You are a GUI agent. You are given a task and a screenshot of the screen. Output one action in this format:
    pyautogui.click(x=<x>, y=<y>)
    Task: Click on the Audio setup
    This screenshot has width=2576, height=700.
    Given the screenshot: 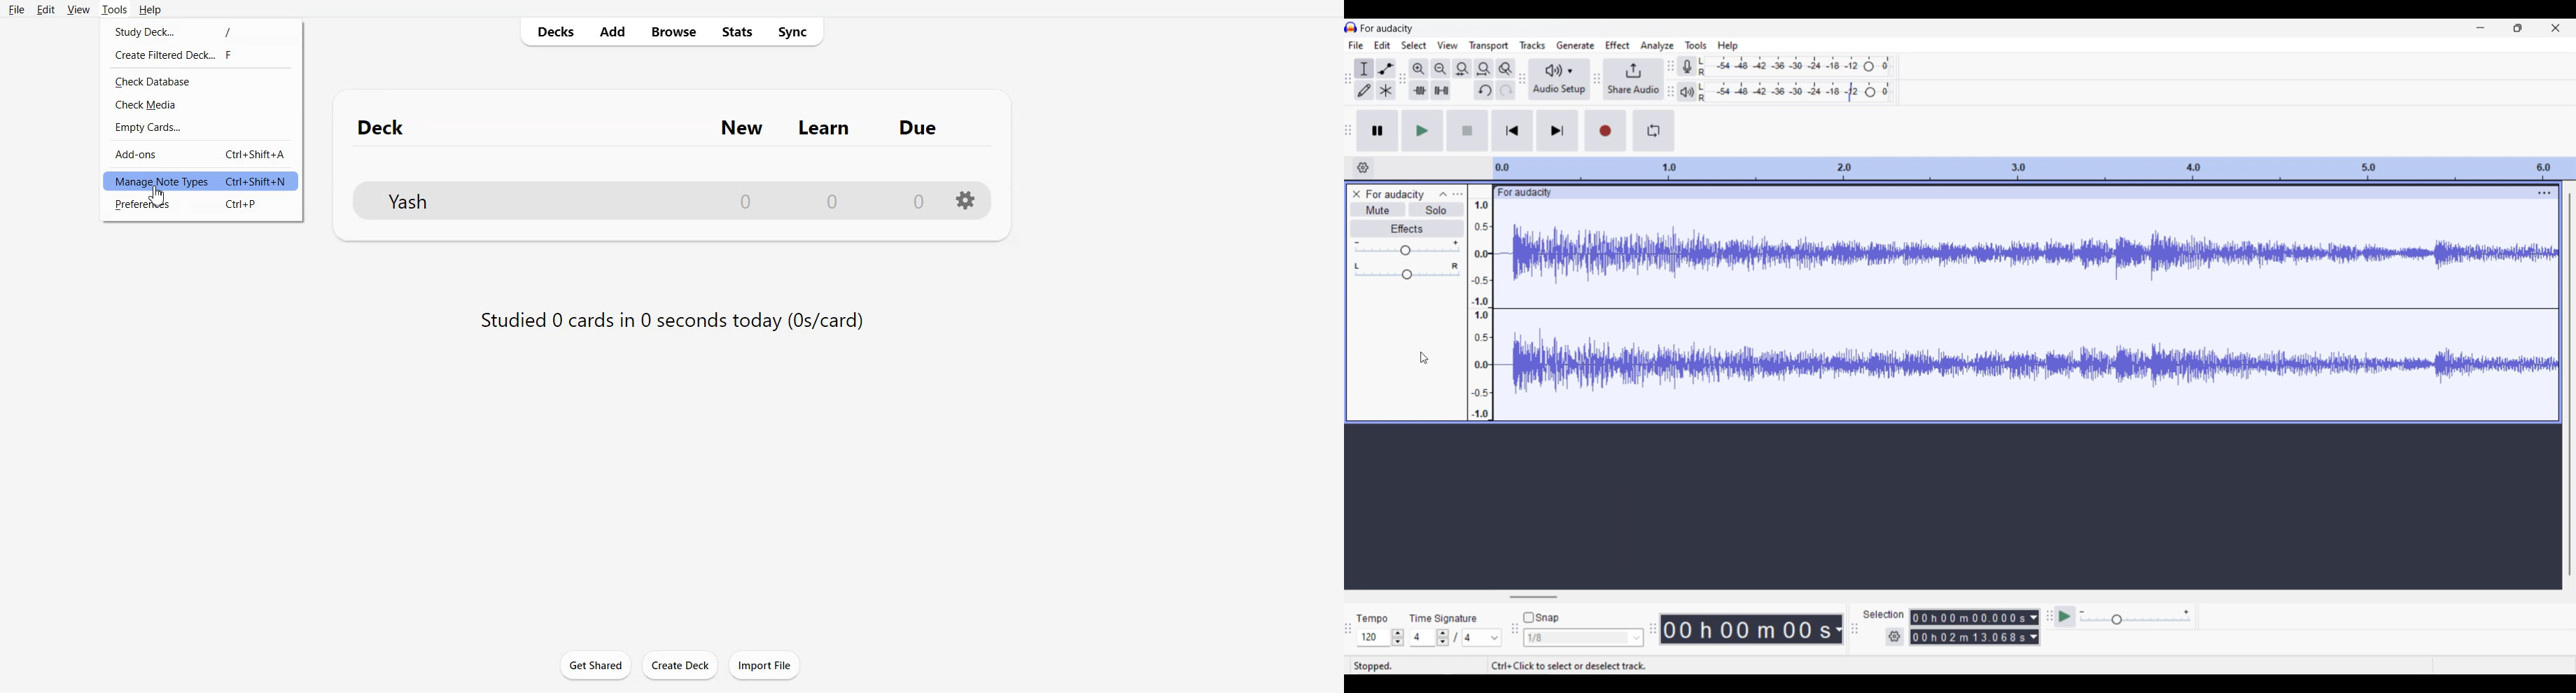 What is the action you would take?
    pyautogui.click(x=1558, y=79)
    